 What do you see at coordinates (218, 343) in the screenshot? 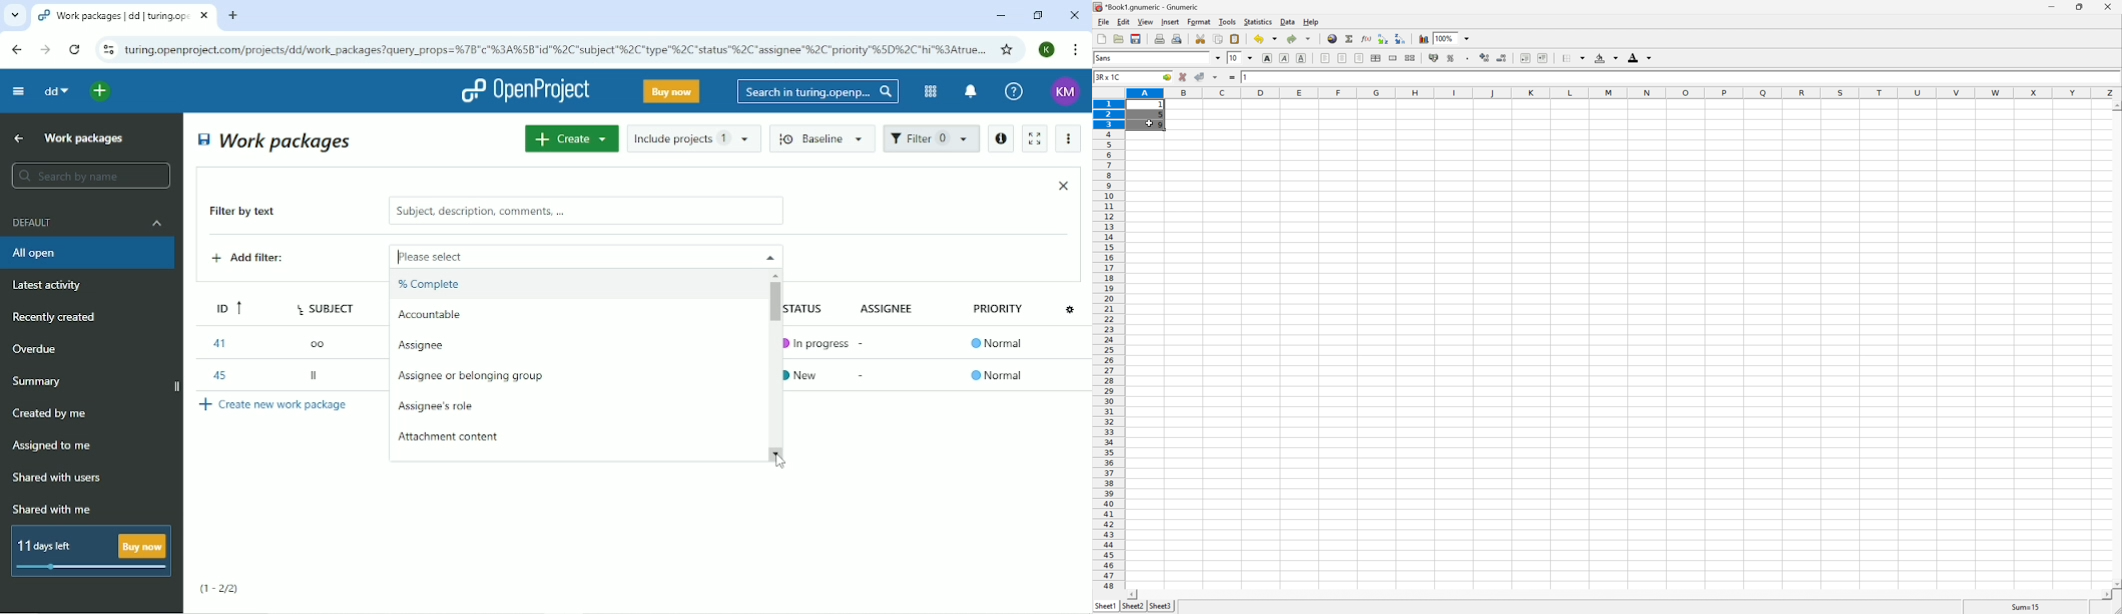
I see `41` at bounding box center [218, 343].